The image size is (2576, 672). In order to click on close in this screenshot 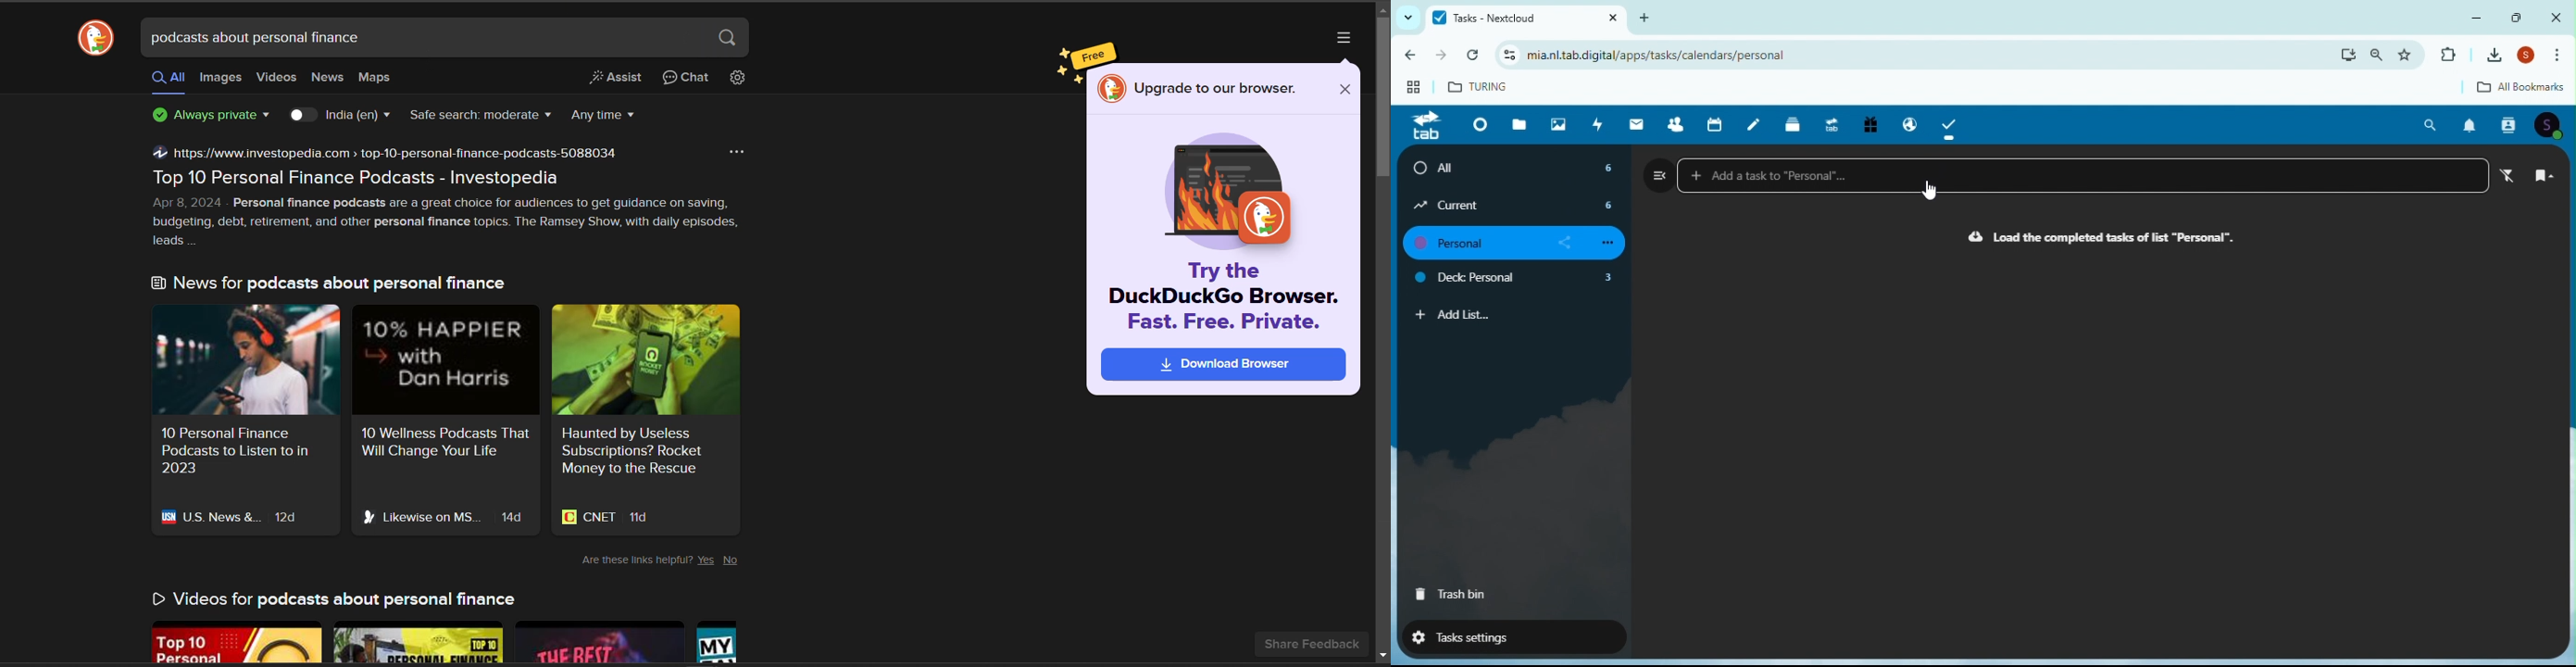, I will do `click(1345, 90)`.